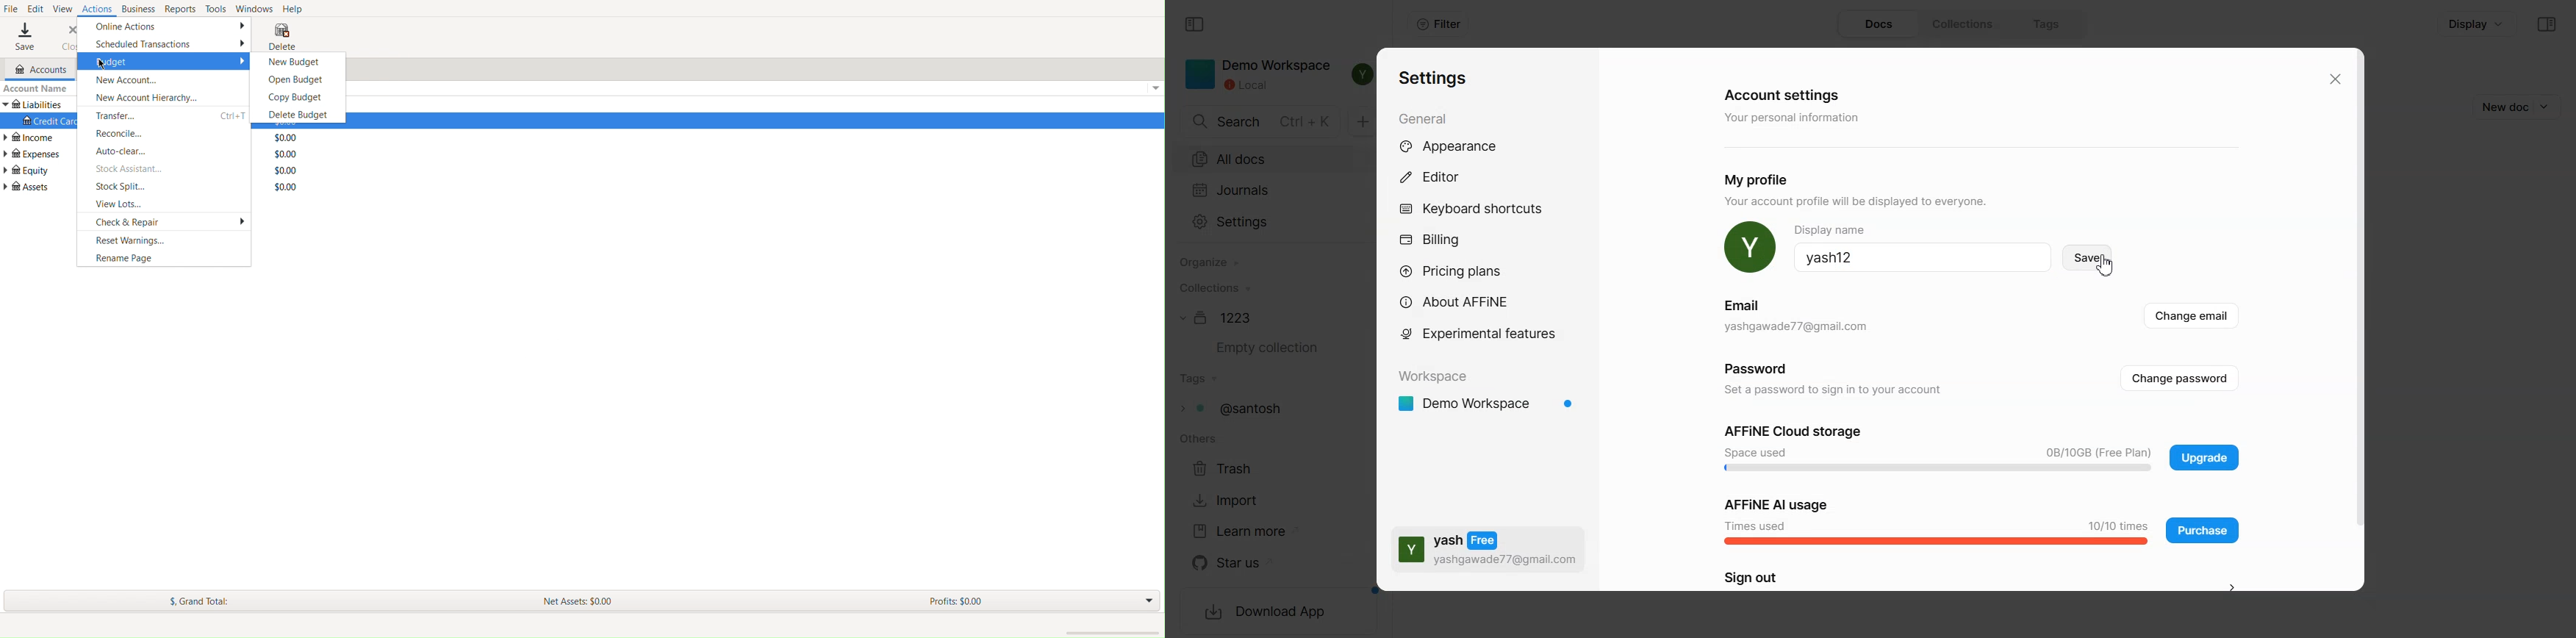  I want to click on cursor, so click(102, 63).